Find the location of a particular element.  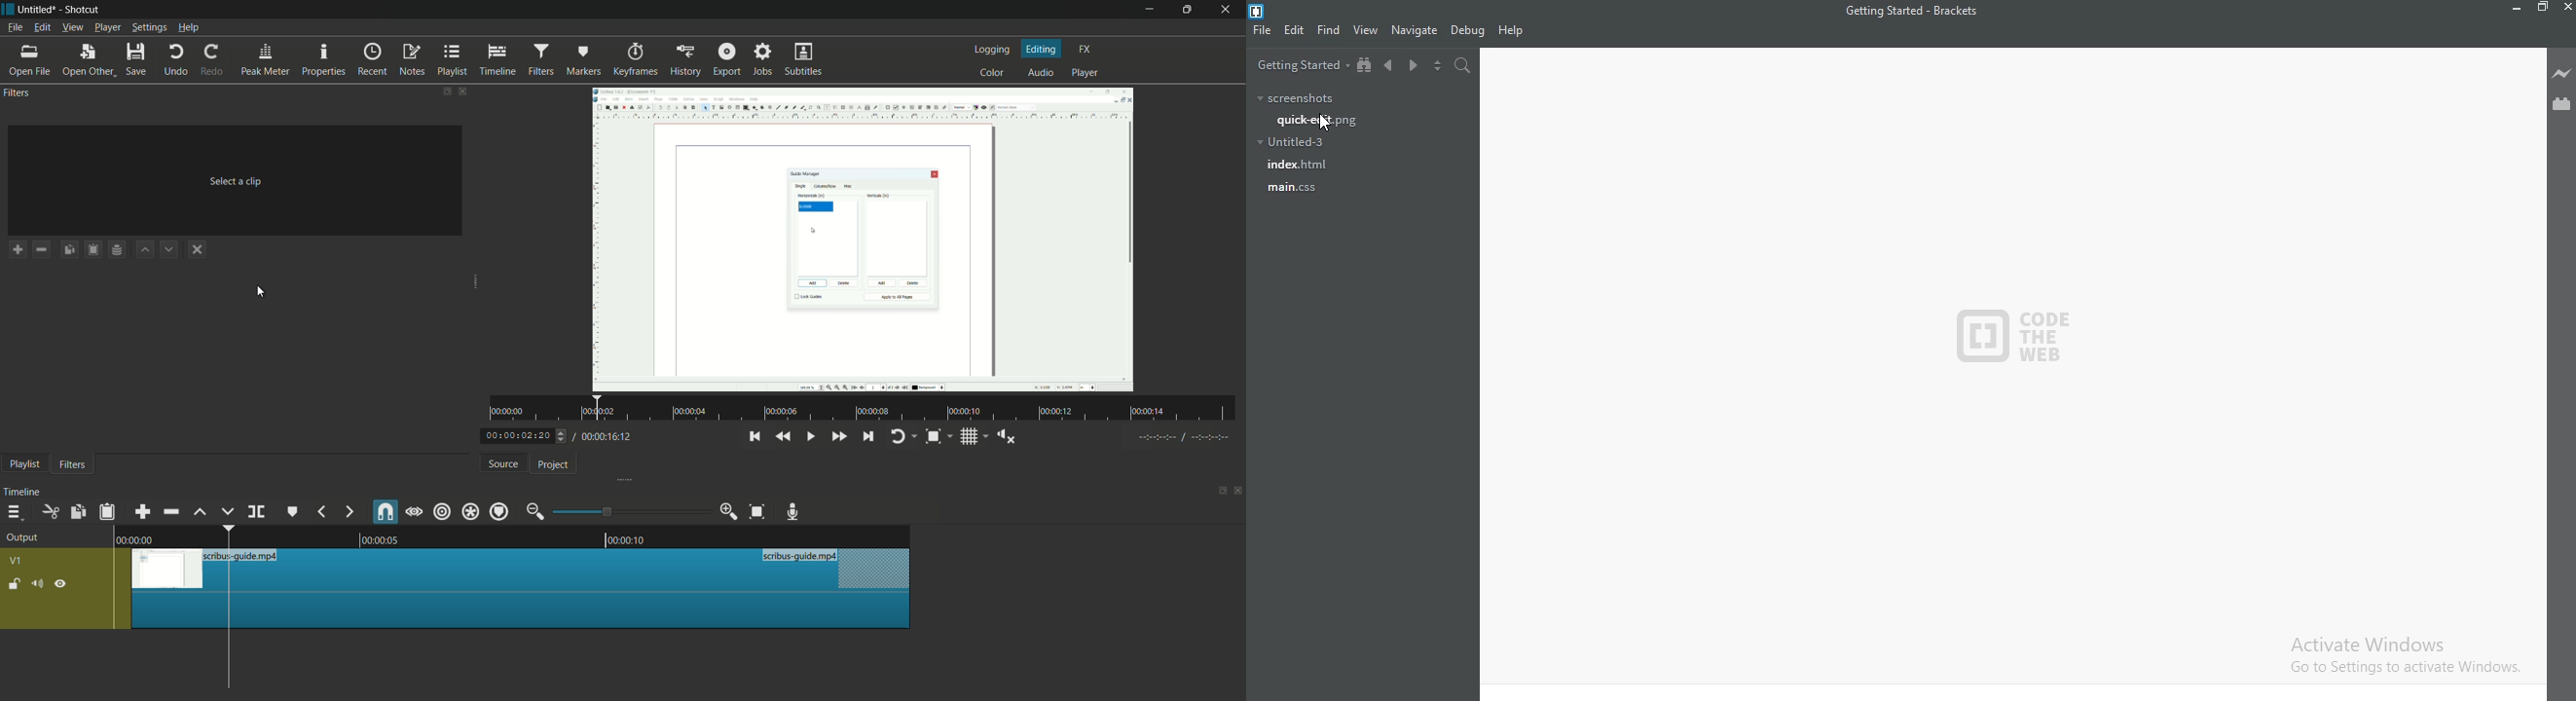

record audio is located at coordinates (791, 511).